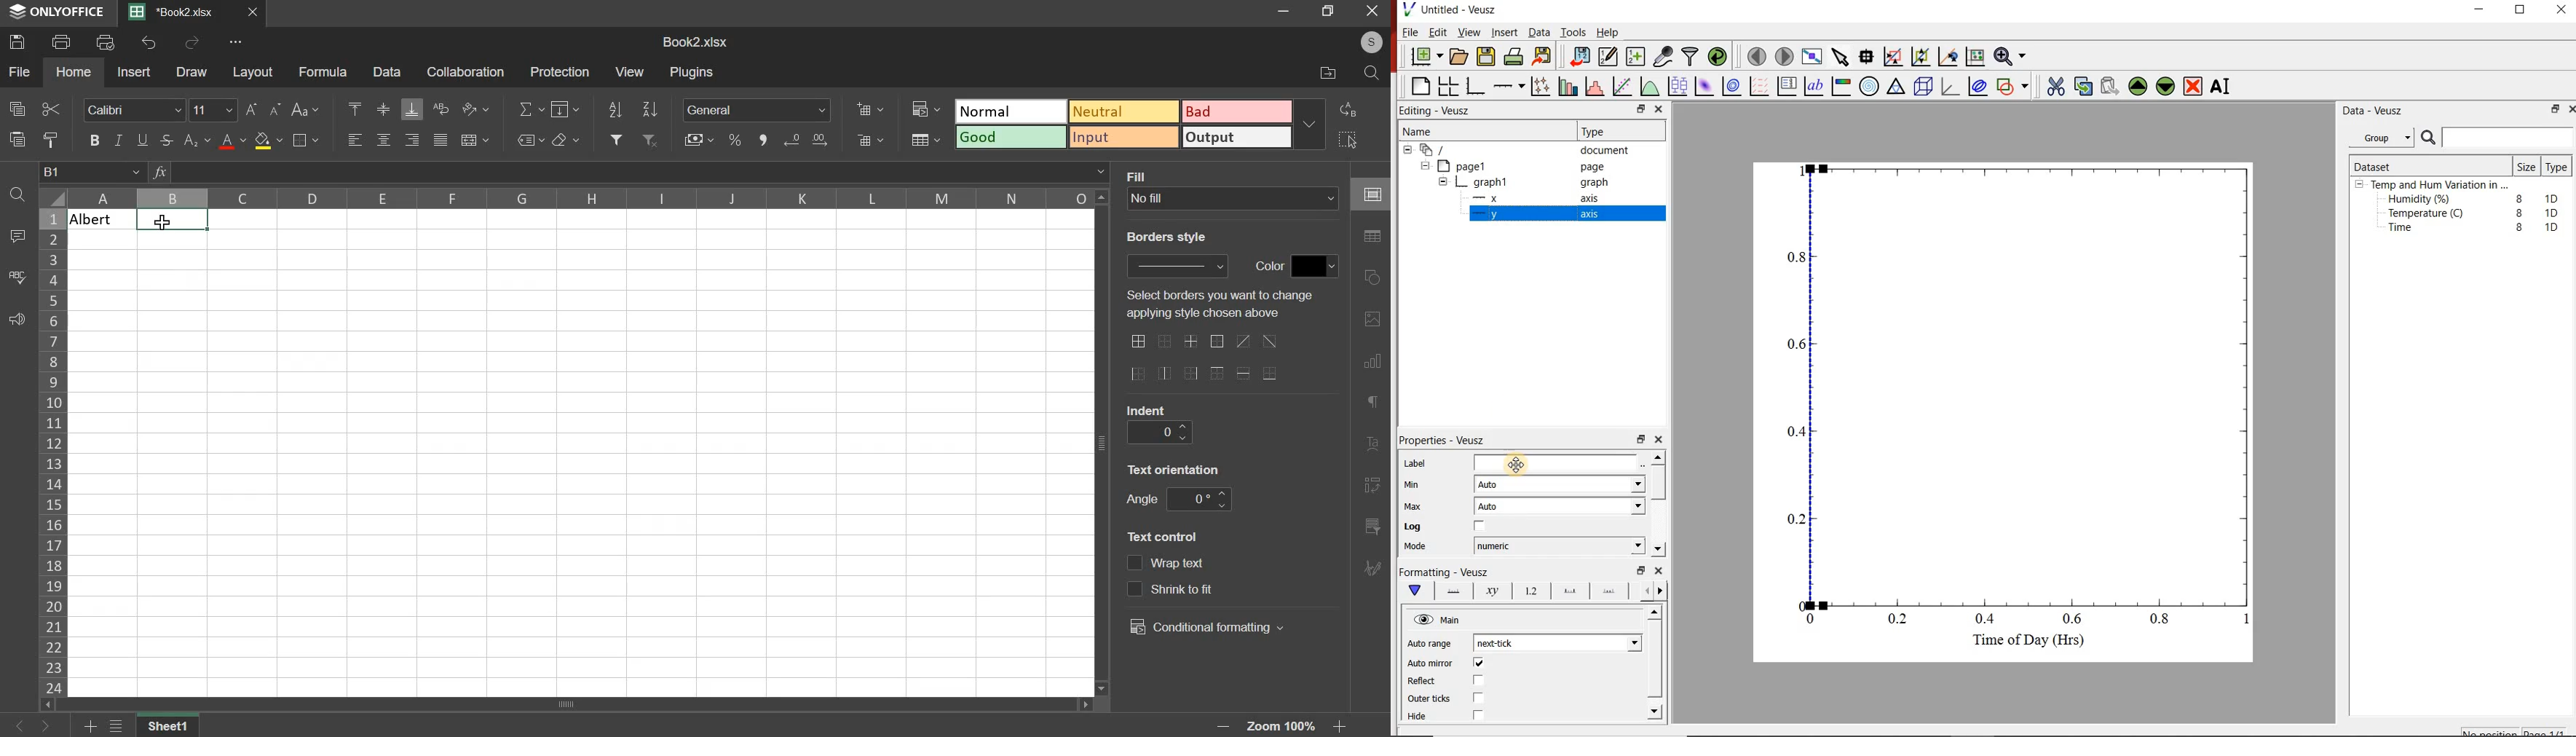 The height and width of the screenshot is (756, 2576). I want to click on save, so click(17, 42).